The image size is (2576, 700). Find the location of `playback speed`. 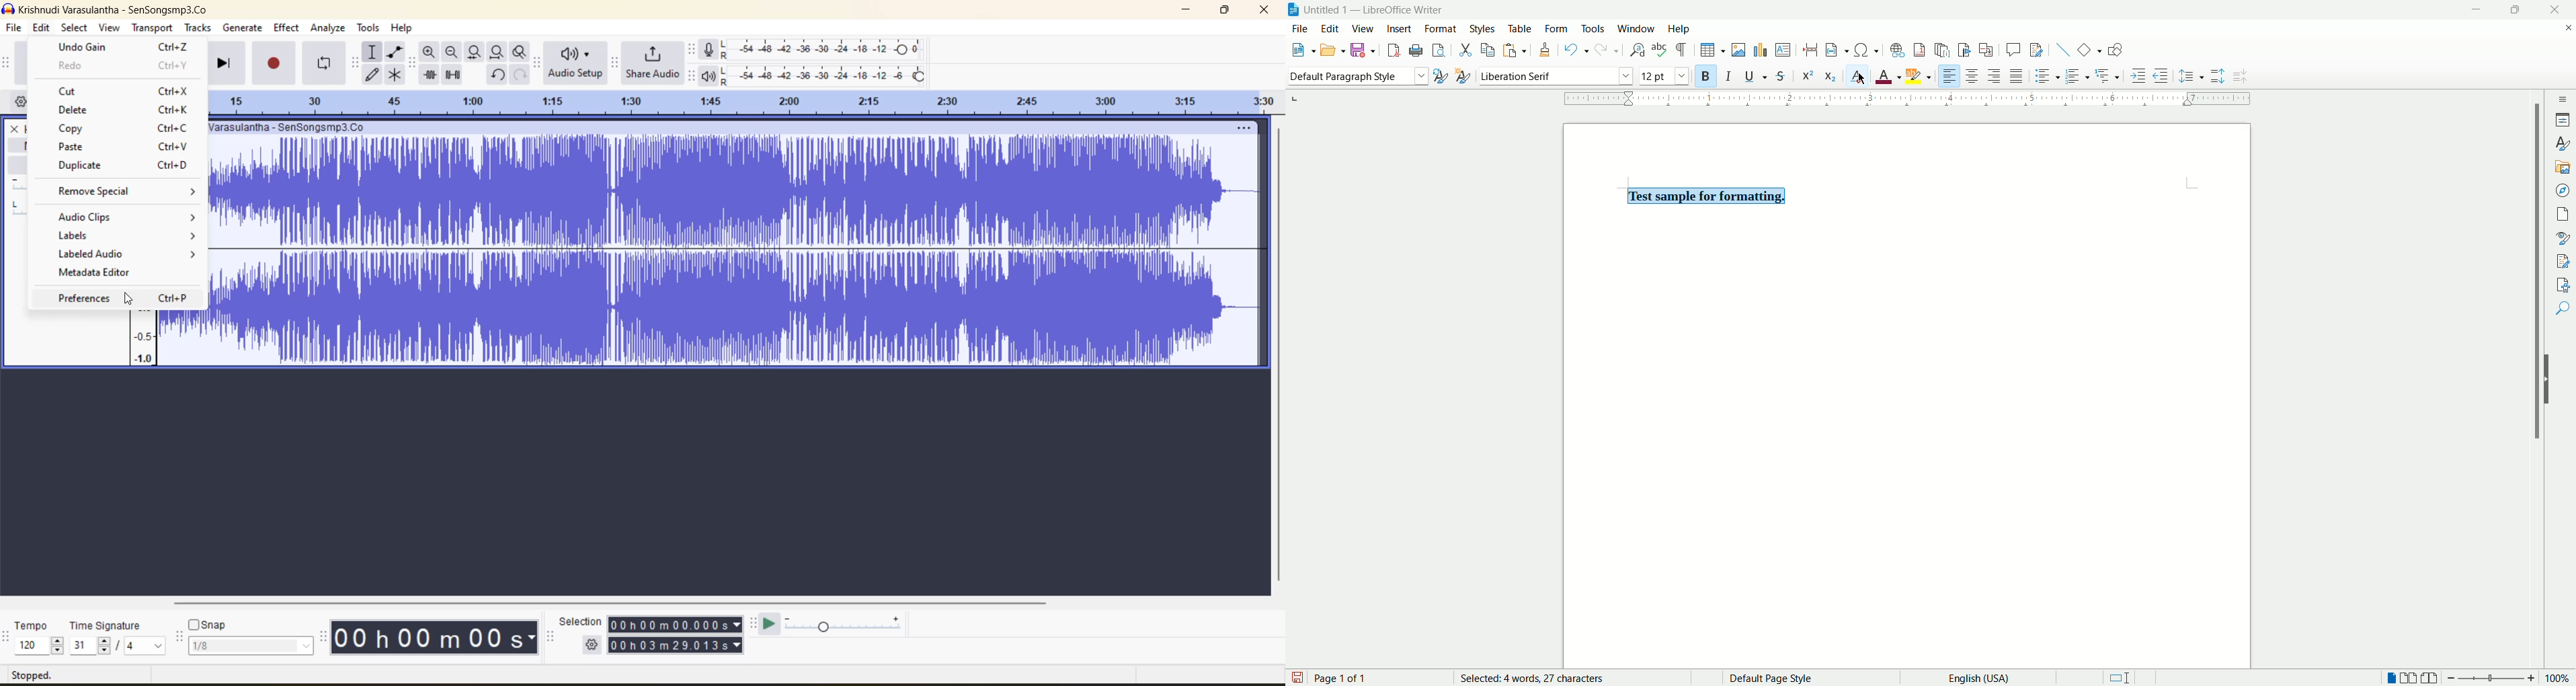

playback speed is located at coordinates (844, 623).